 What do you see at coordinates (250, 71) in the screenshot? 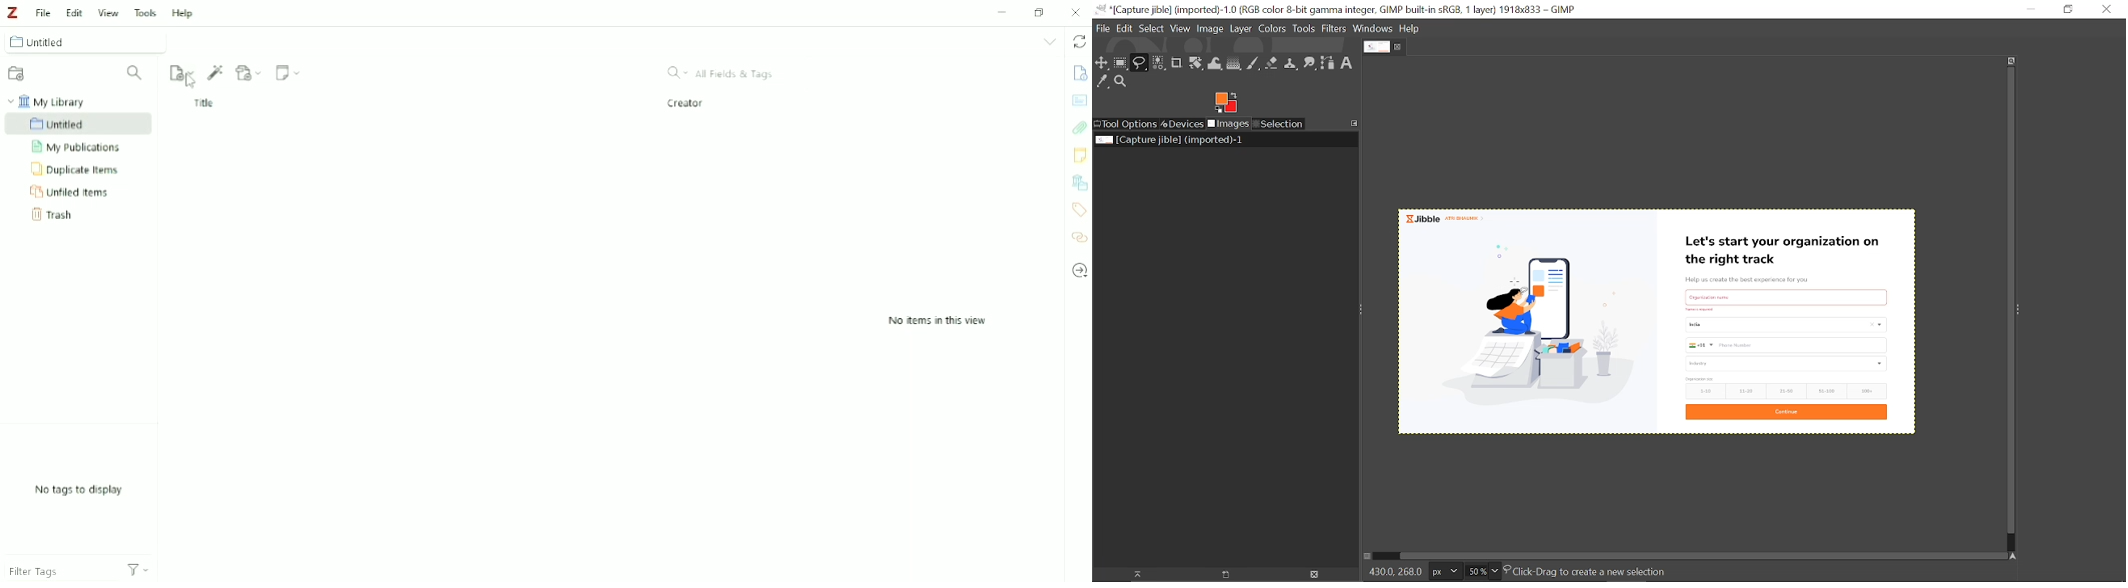
I see `Add Attachment` at bounding box center [250, 71].